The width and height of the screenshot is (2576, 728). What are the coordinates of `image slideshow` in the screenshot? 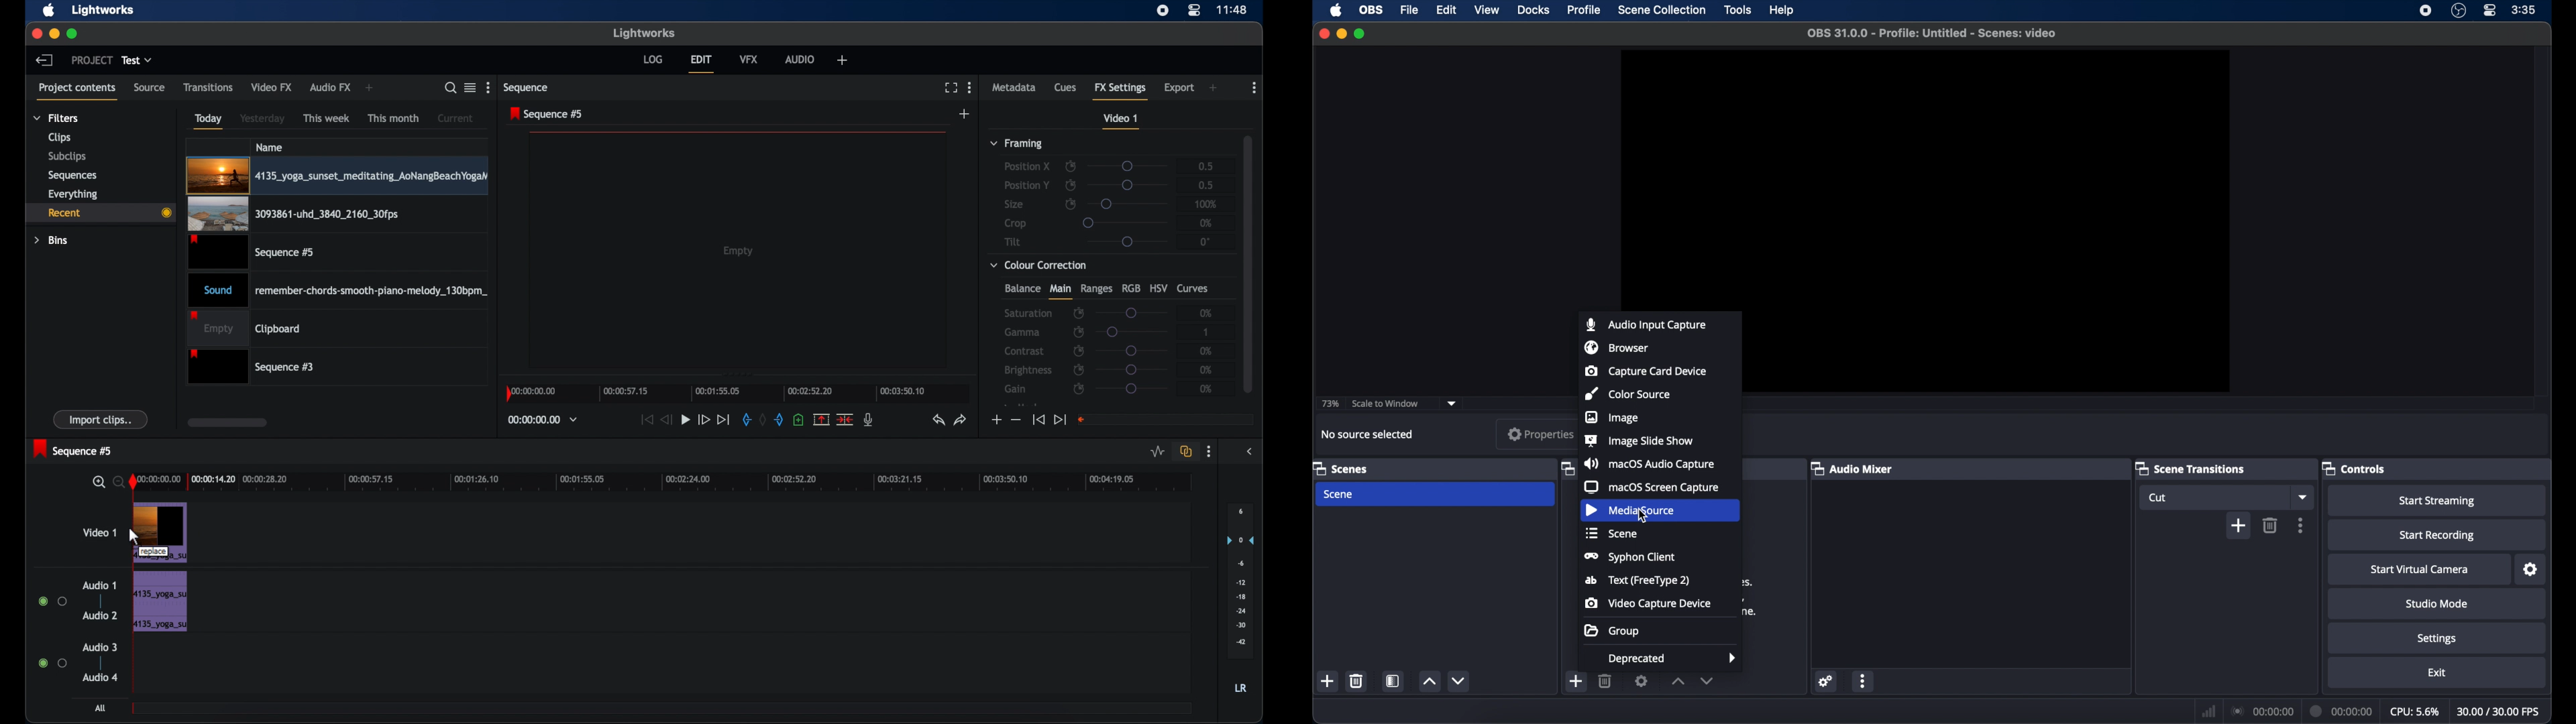 It's located at (1638, 440).